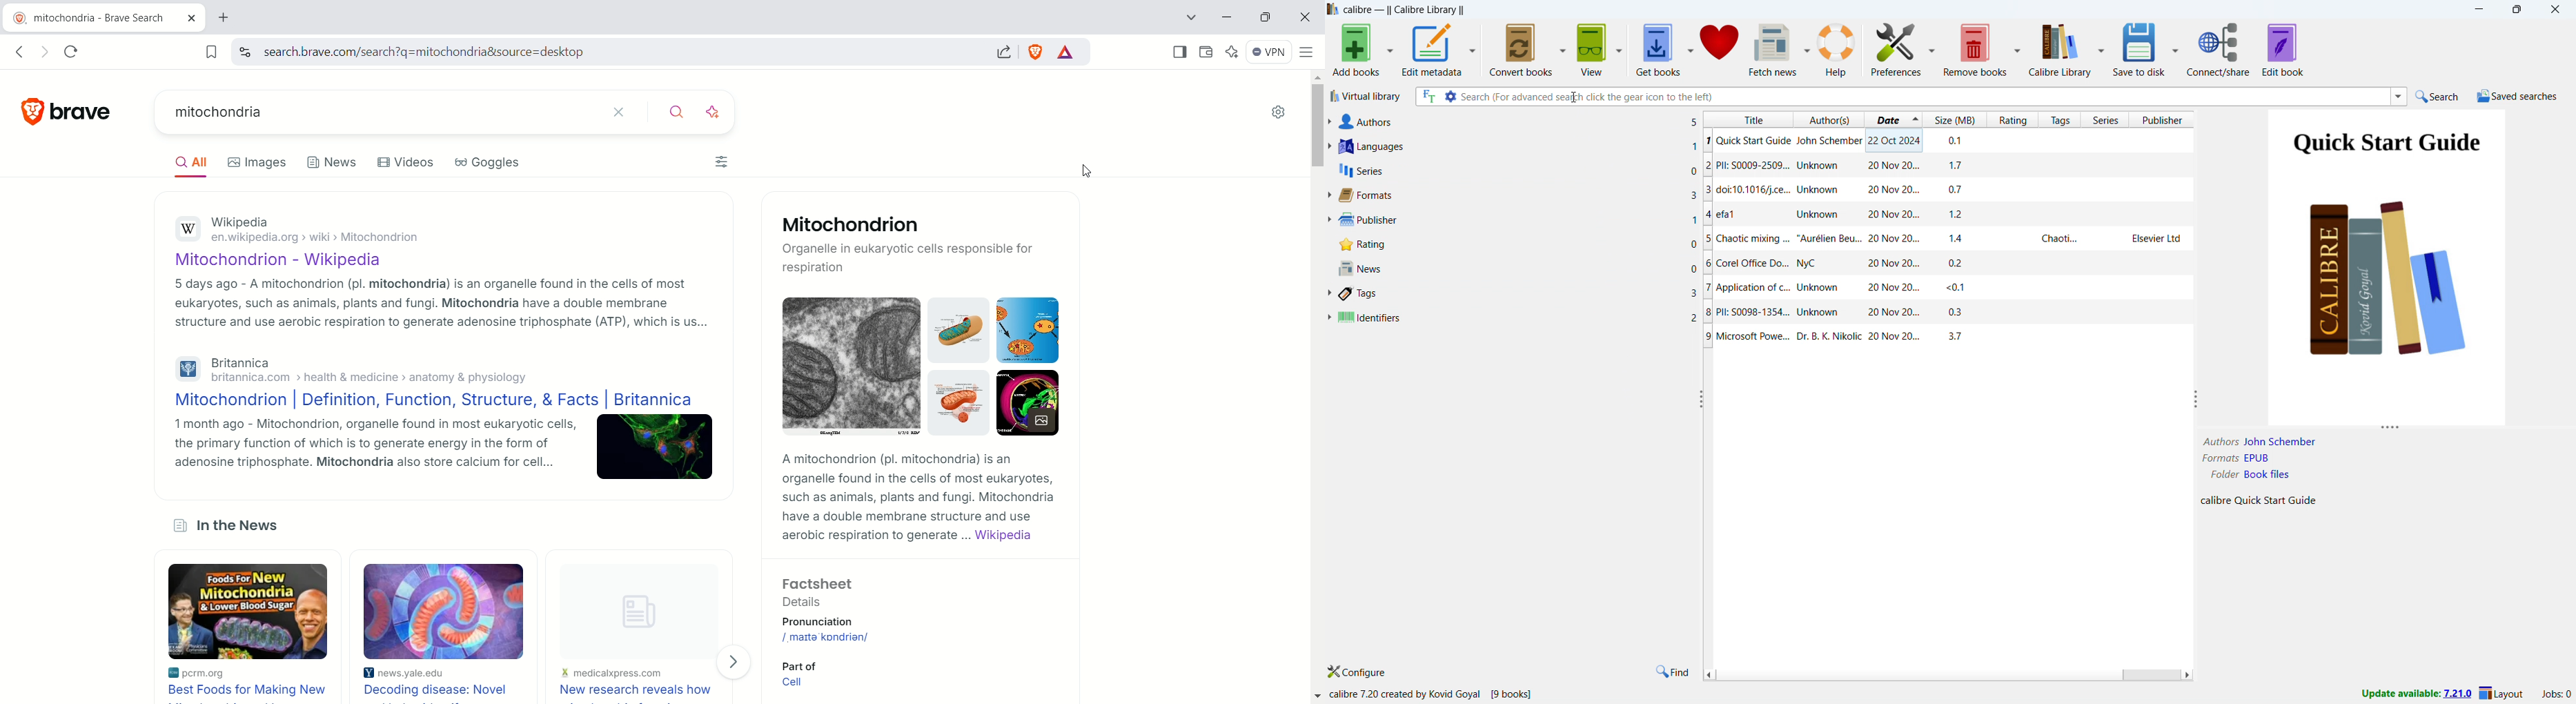  I want to click on Restore down, so click(1268, 17).